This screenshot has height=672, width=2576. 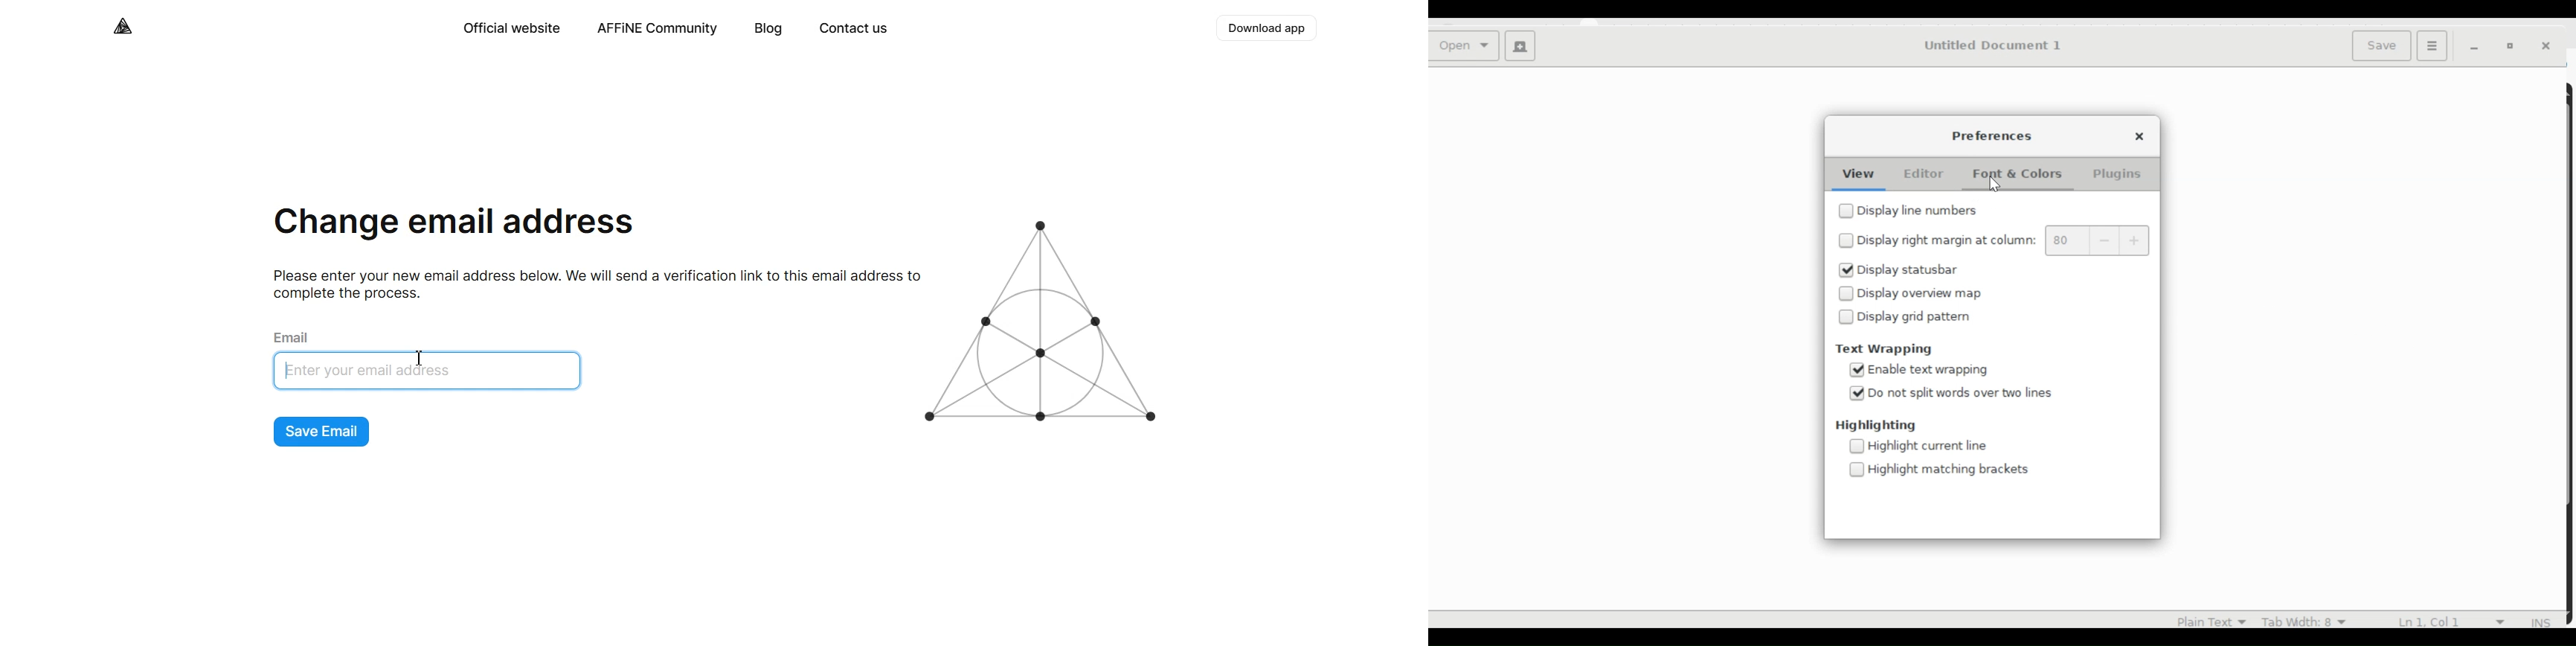 What do you see at coordinates (1950, 470) in the screenshot?
I see `Highlight matching brackets` at bounding box center [1950, 470].